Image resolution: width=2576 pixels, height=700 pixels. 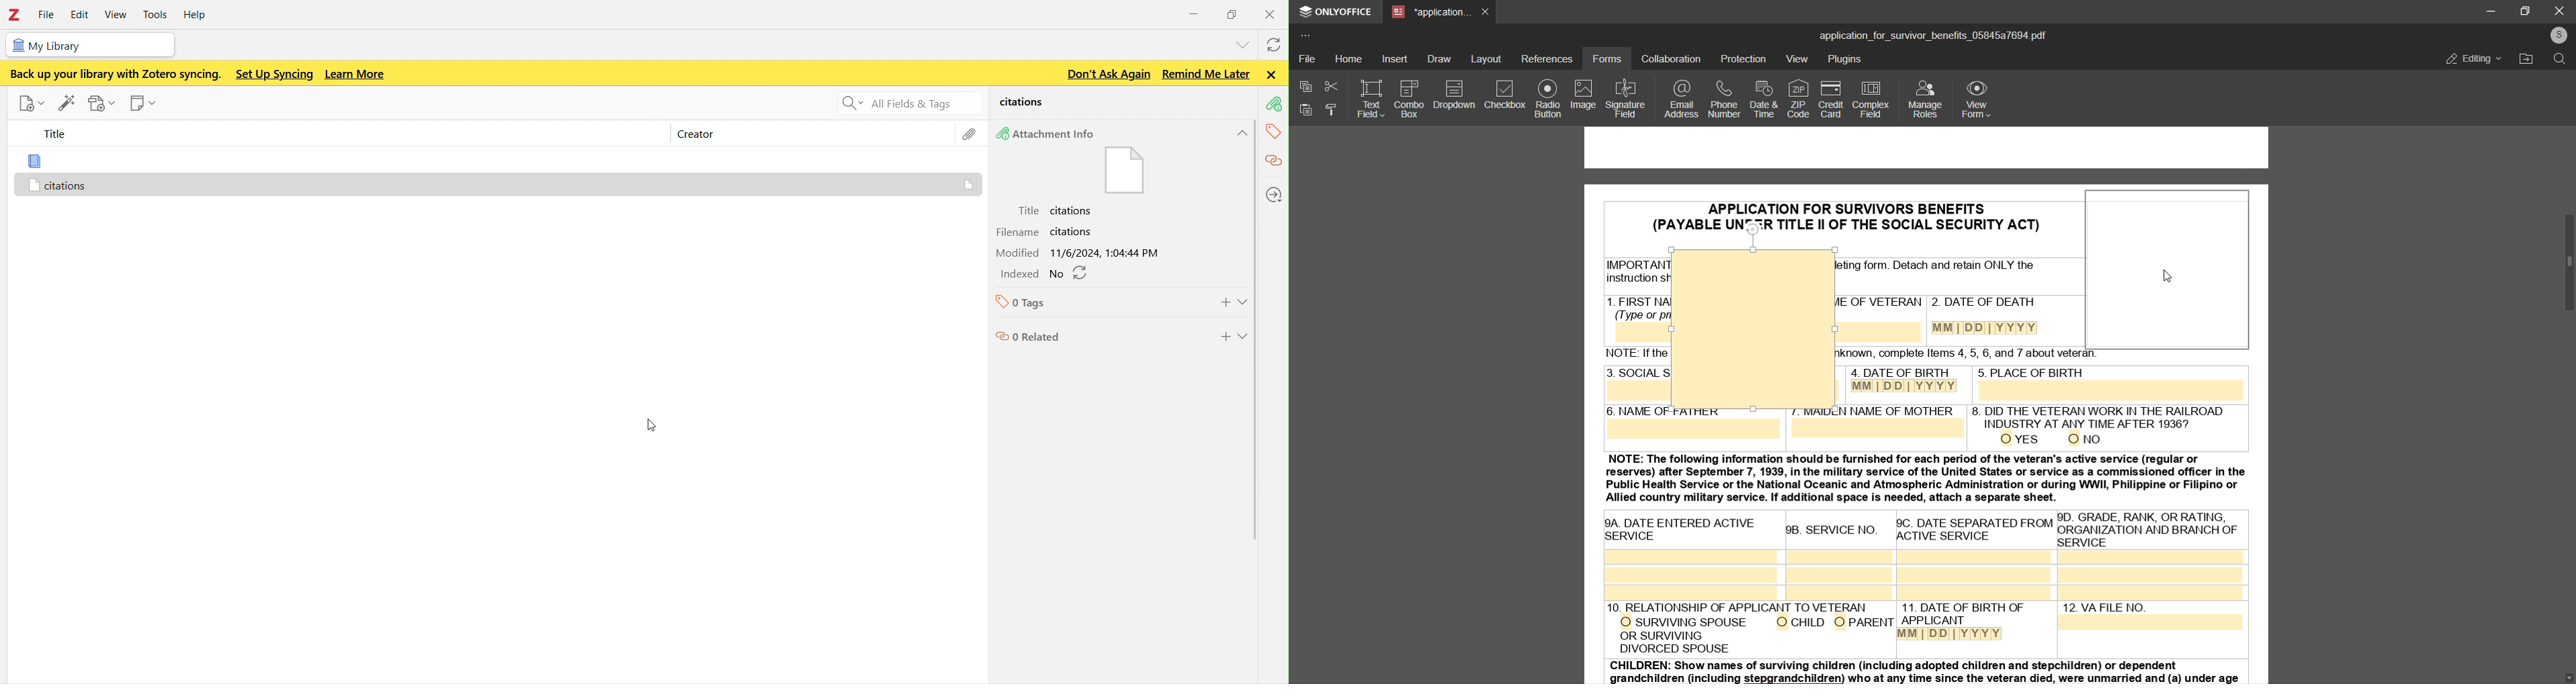 What do you see at coordinates (1755, 203) in the screenshot?
I see `PDF of application for survivors benefits` at bounding box center [1755, 203].